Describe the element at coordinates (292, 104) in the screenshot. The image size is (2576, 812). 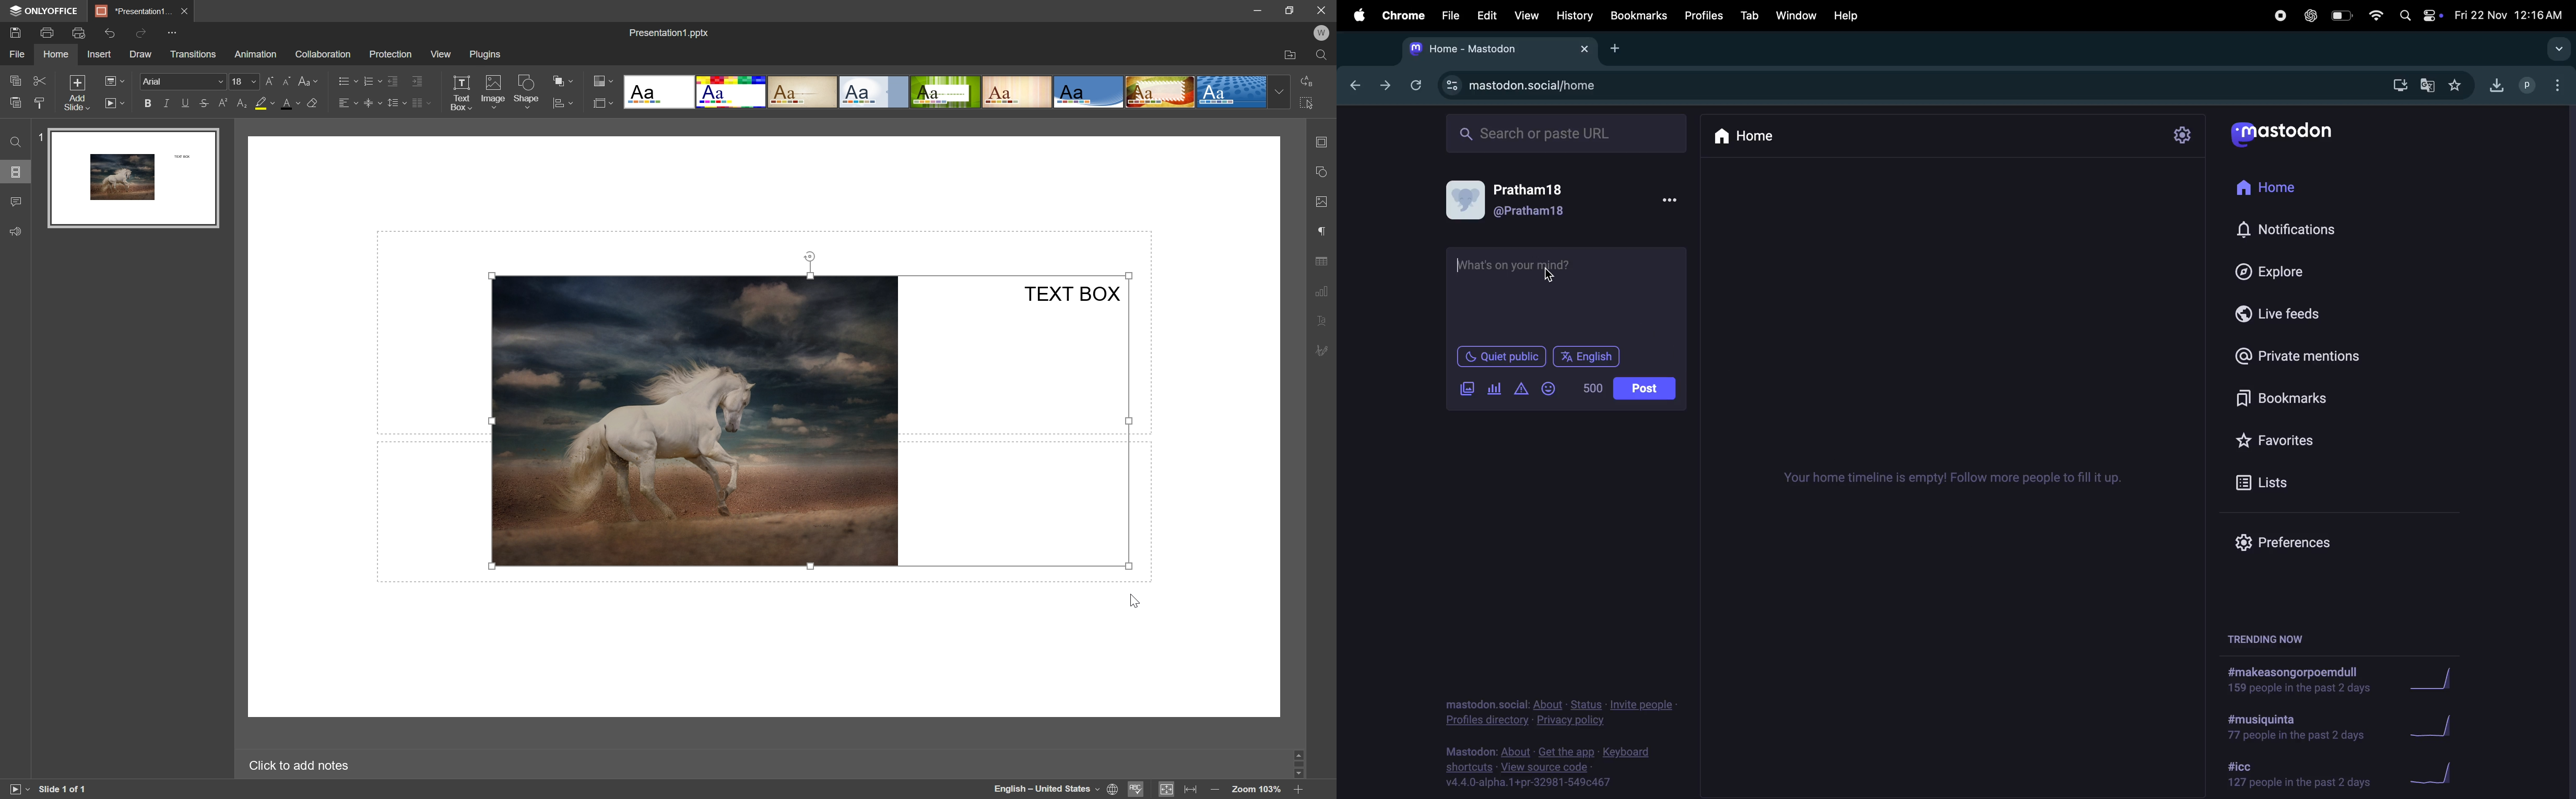
I see `font color` at that location.